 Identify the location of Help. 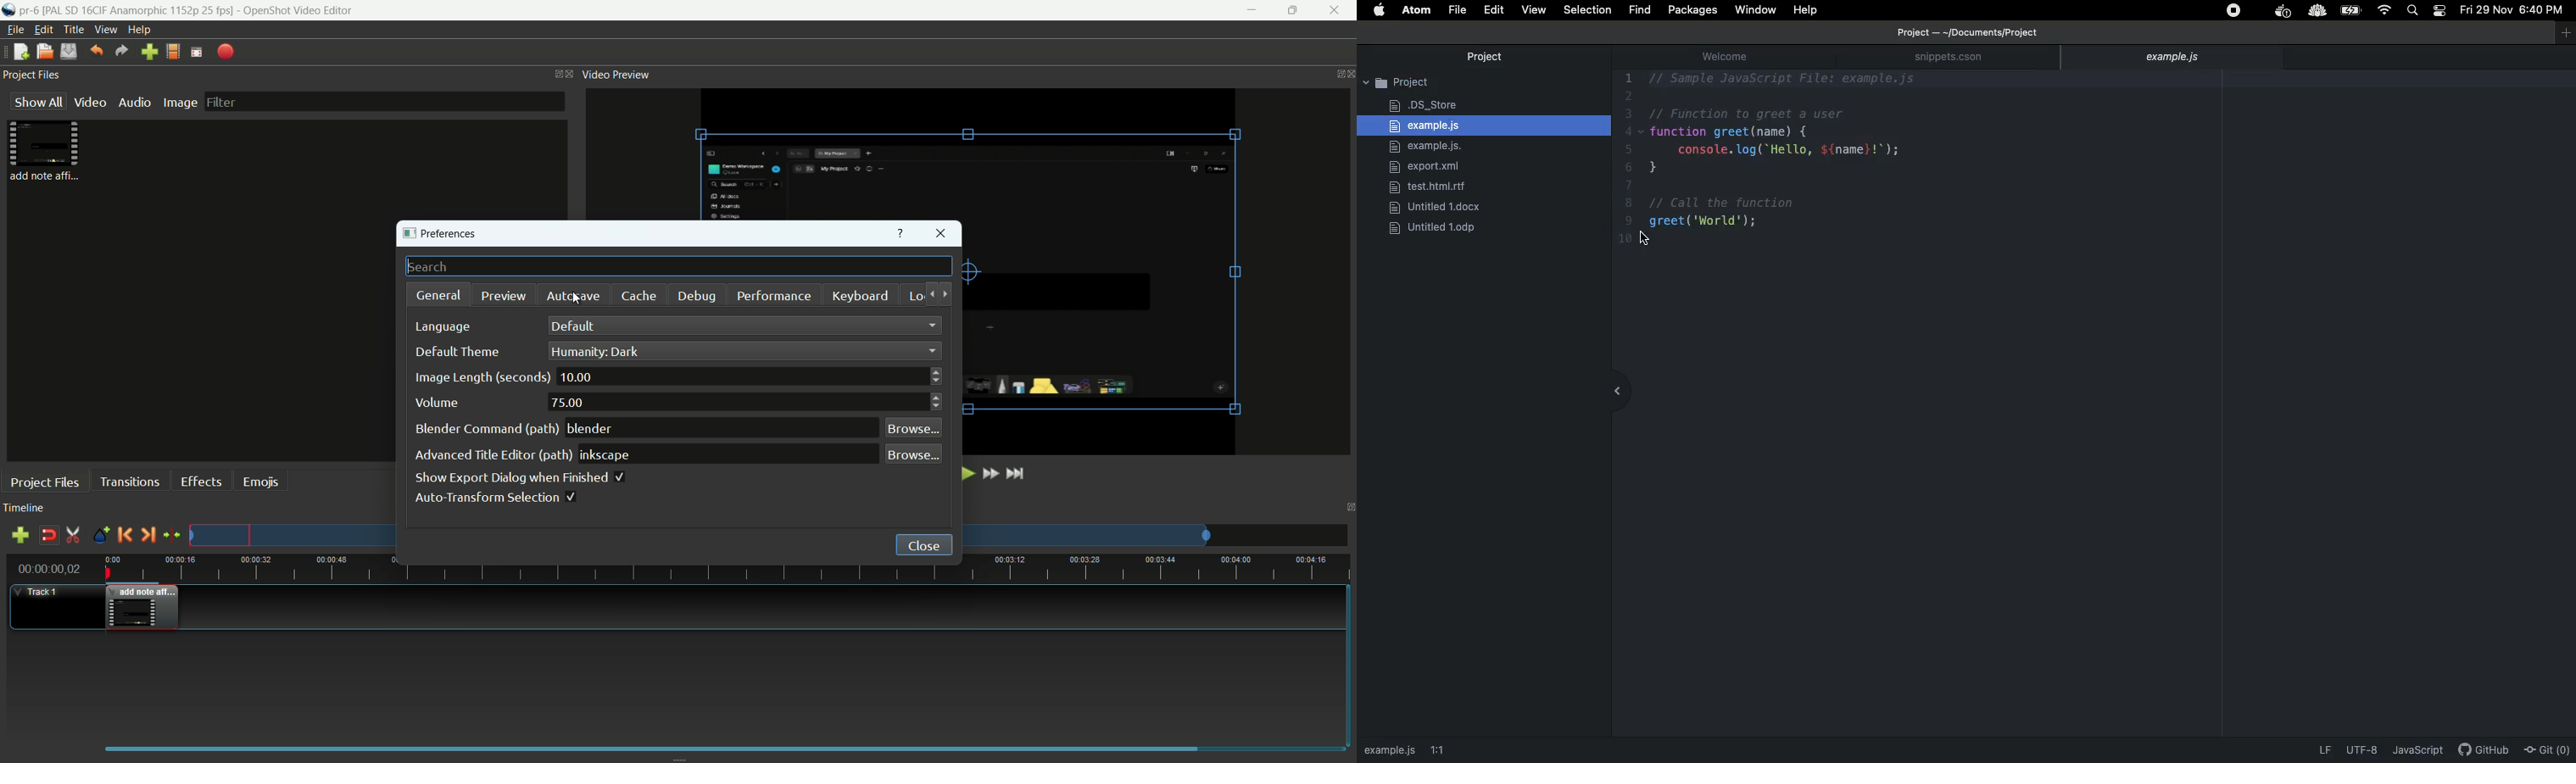
(1806, 9).